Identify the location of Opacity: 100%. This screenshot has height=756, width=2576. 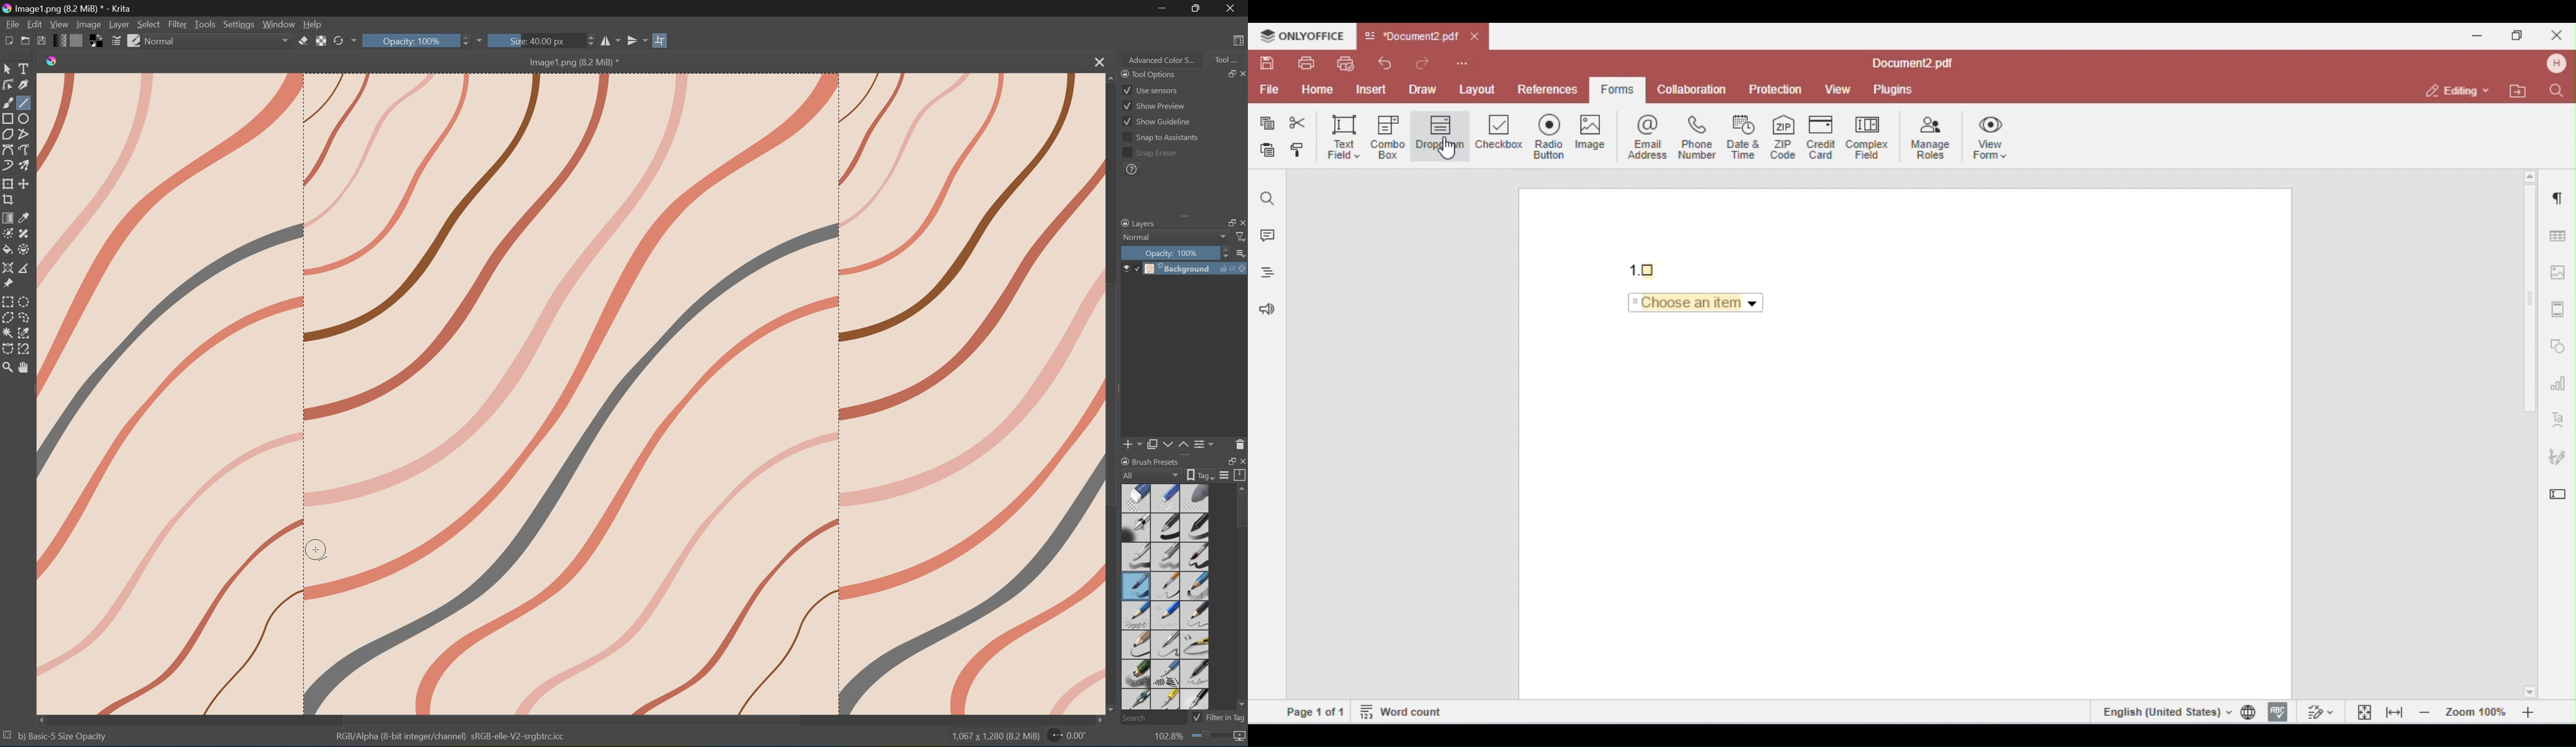
(417, 40).